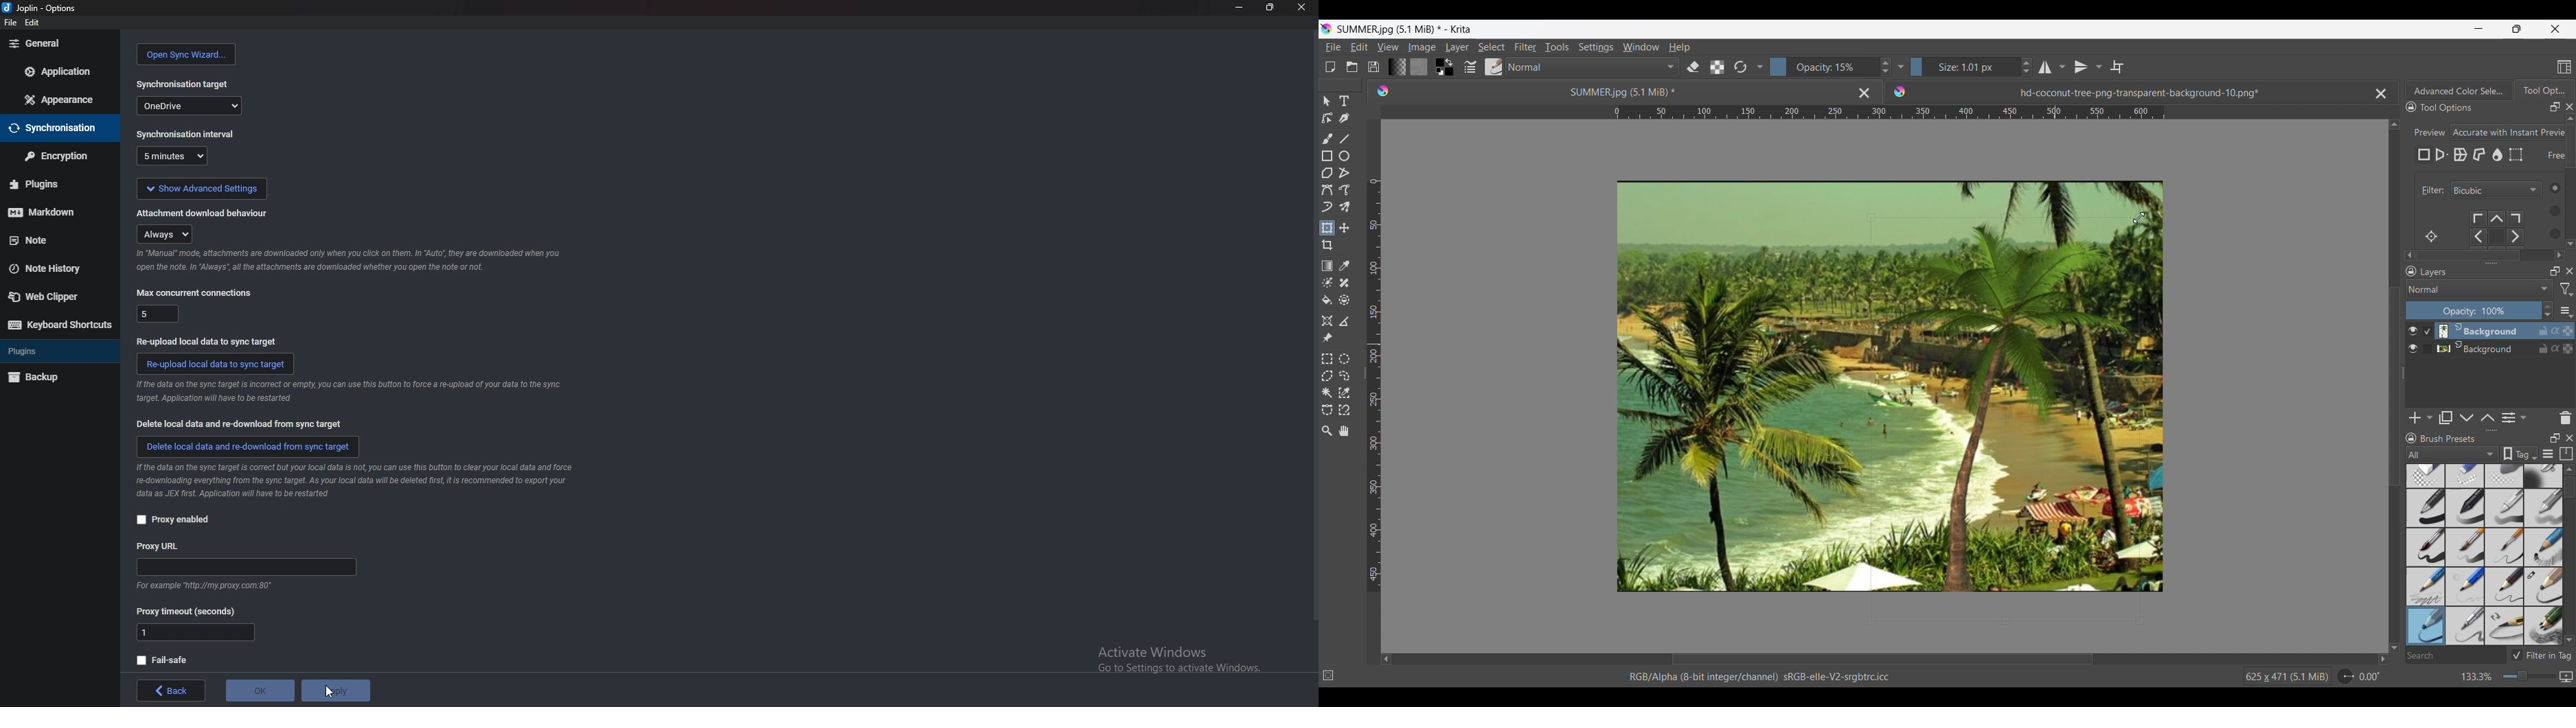 The height and width of the screenshot is (728, 2576). Describe the element at coordinates (55, 297) in the screenshot. I see `web clipper` at that location.